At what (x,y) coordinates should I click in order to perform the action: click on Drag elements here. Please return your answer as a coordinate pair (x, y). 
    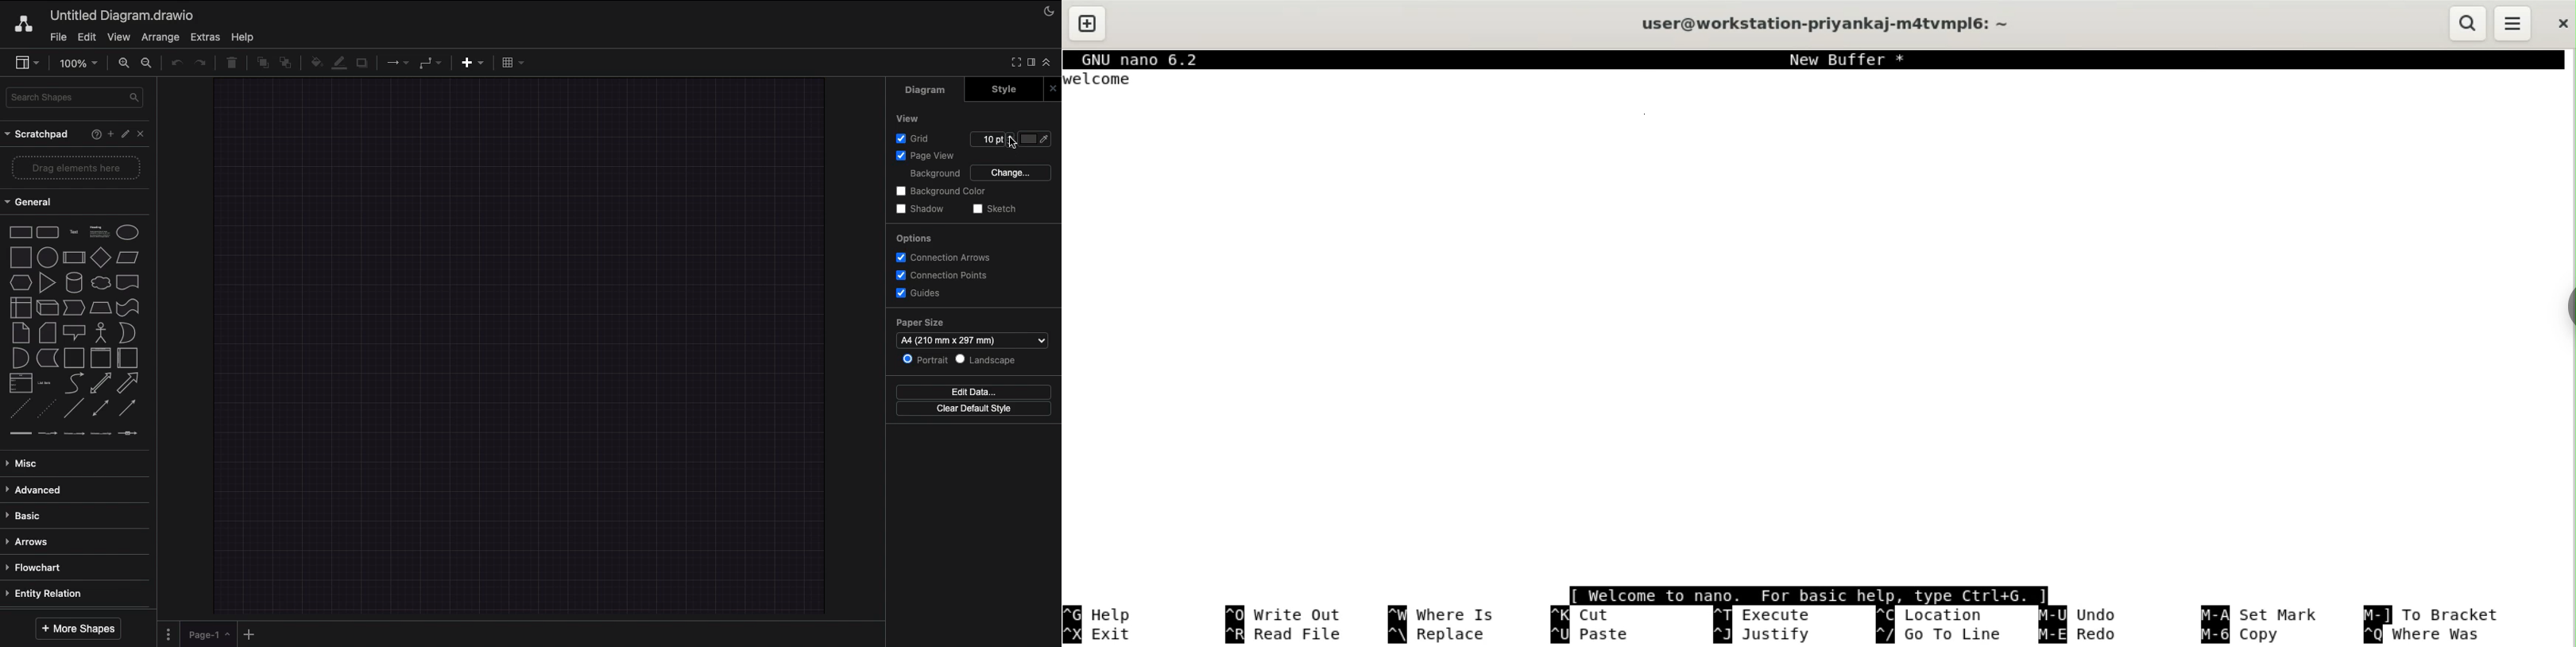
    Looking at the image, I should click on (77, 167).